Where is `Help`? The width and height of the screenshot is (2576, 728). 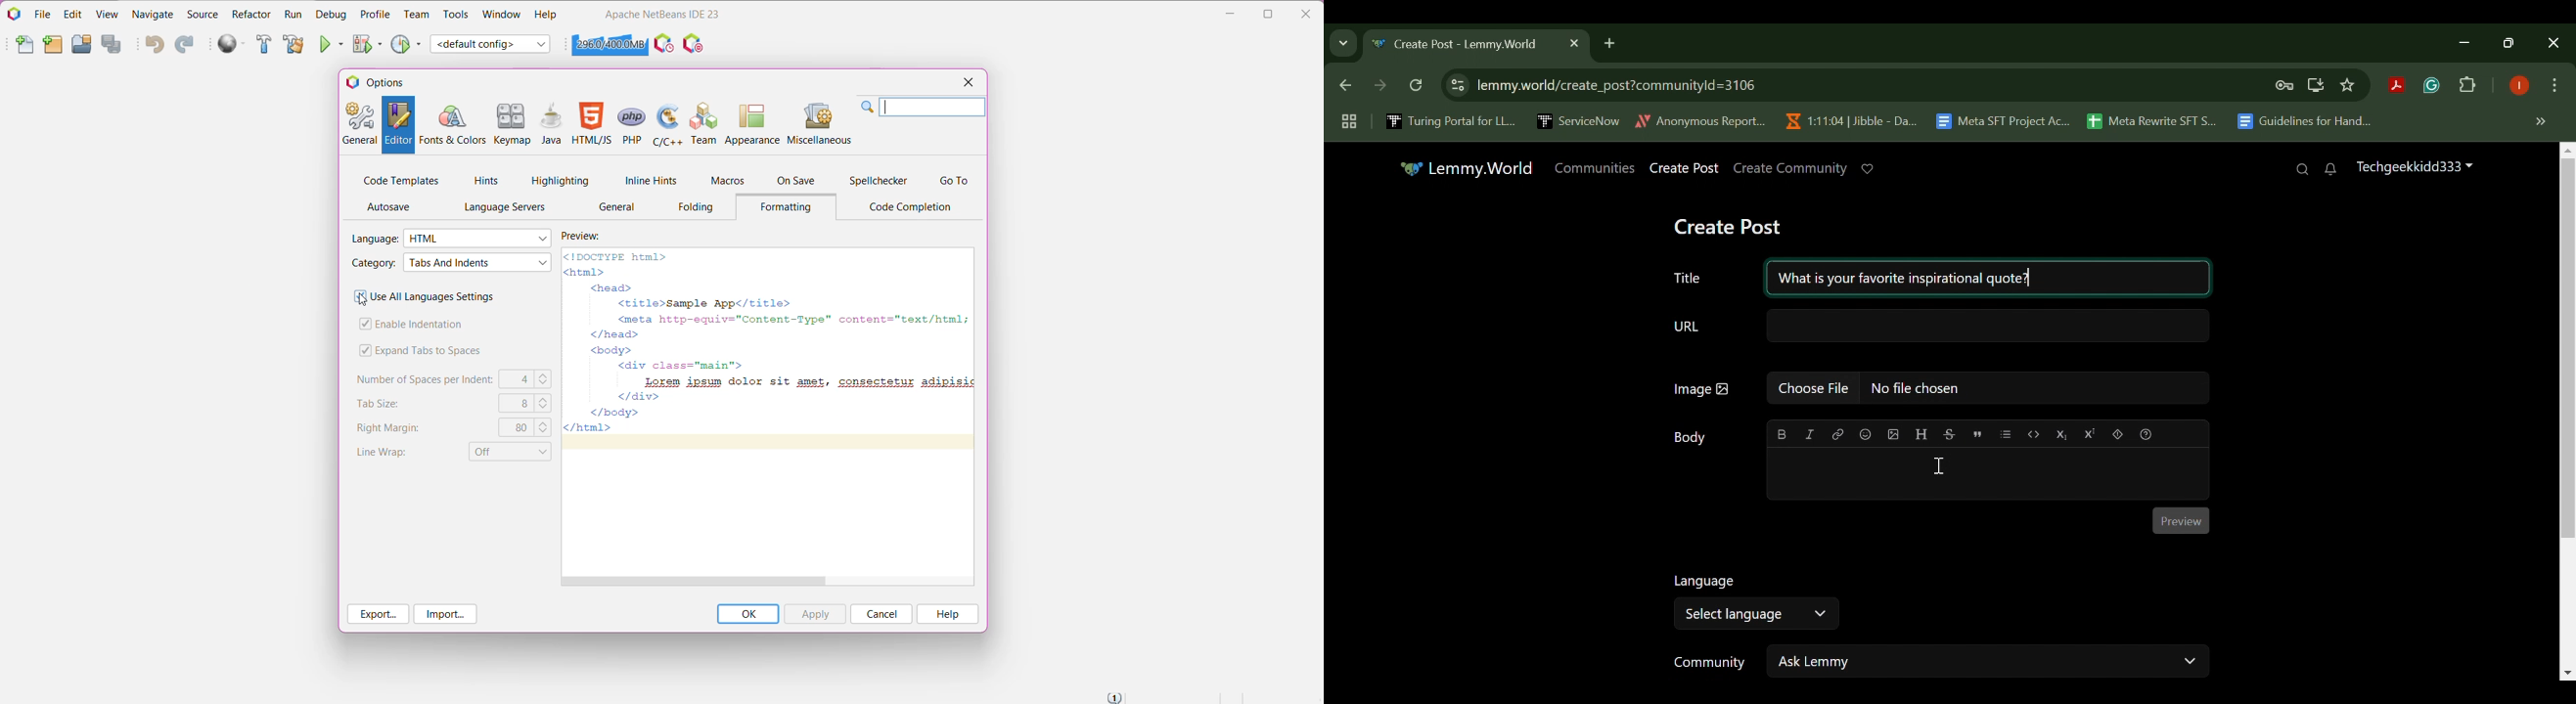
Help is located at coordinates (948, 614).